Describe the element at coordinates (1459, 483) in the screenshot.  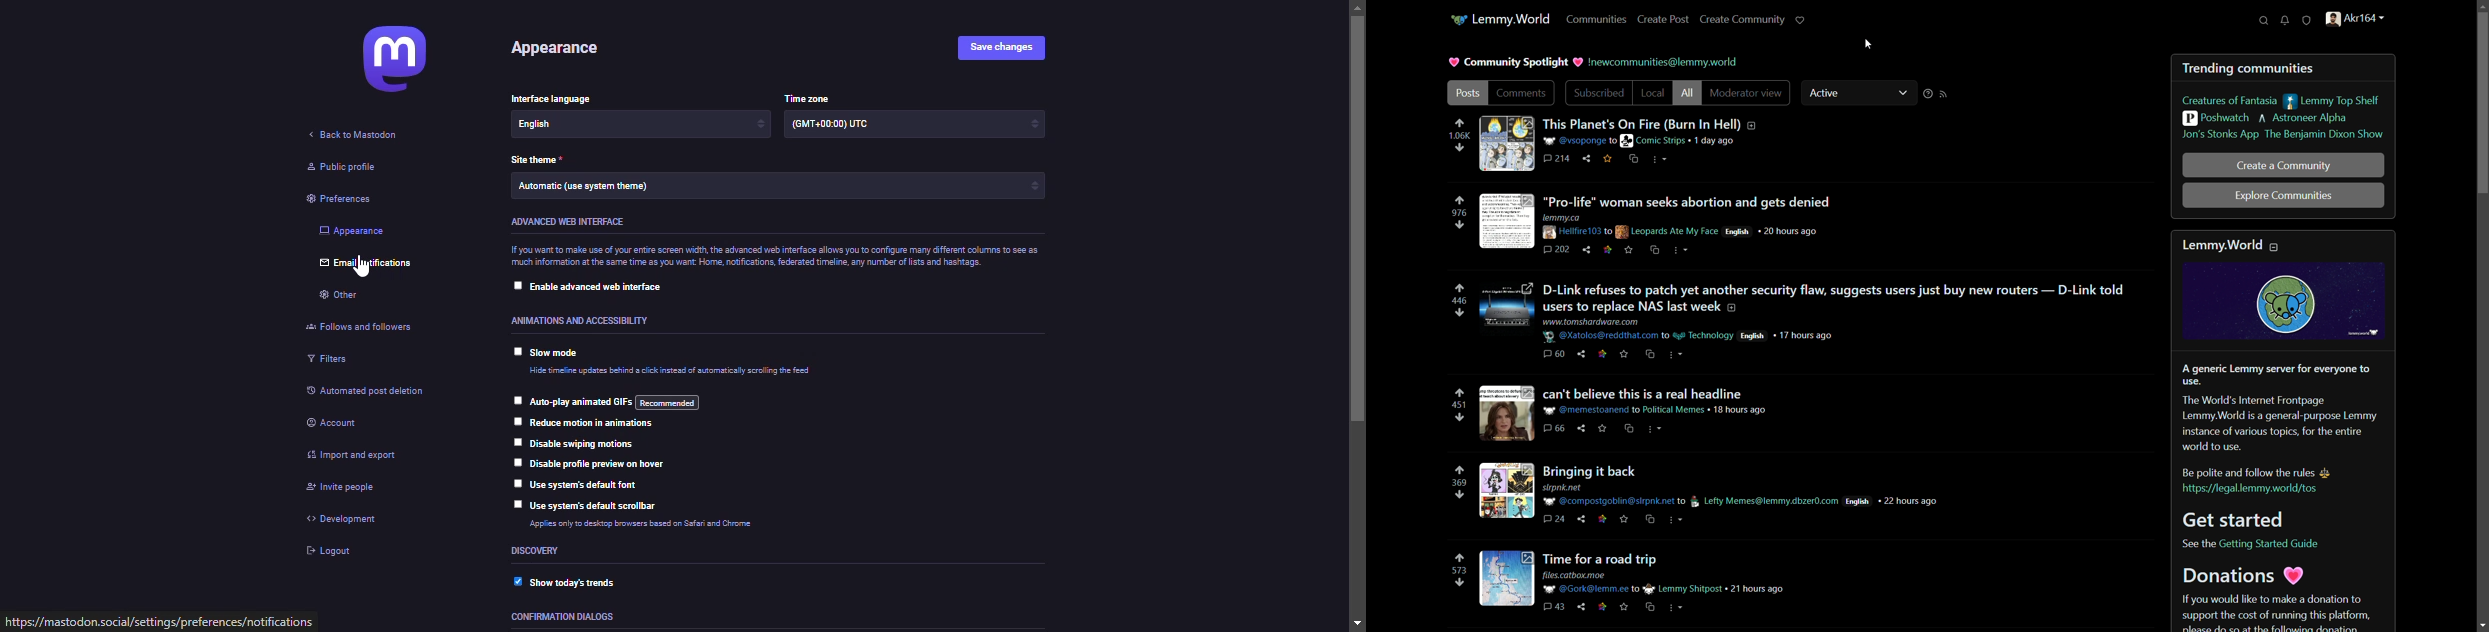
I see `number of votes` at that location.